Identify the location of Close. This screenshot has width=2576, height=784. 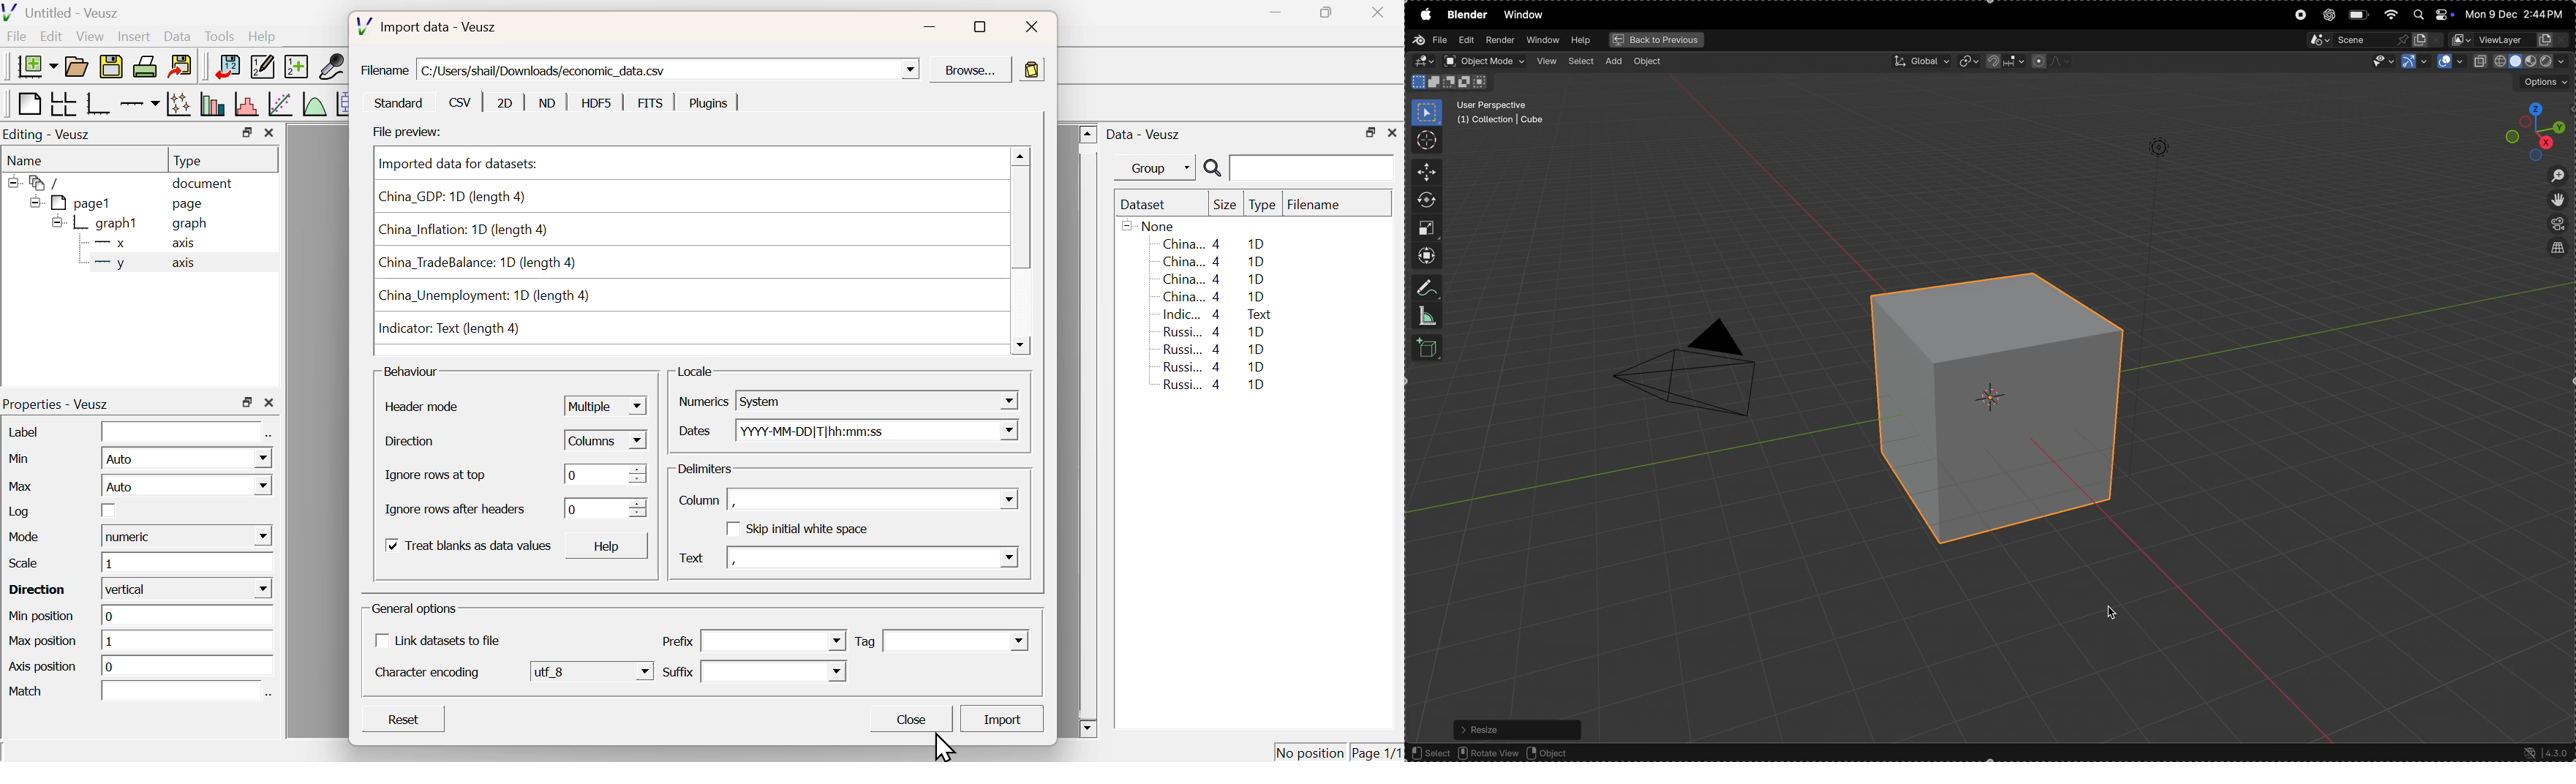
(1033, 29).